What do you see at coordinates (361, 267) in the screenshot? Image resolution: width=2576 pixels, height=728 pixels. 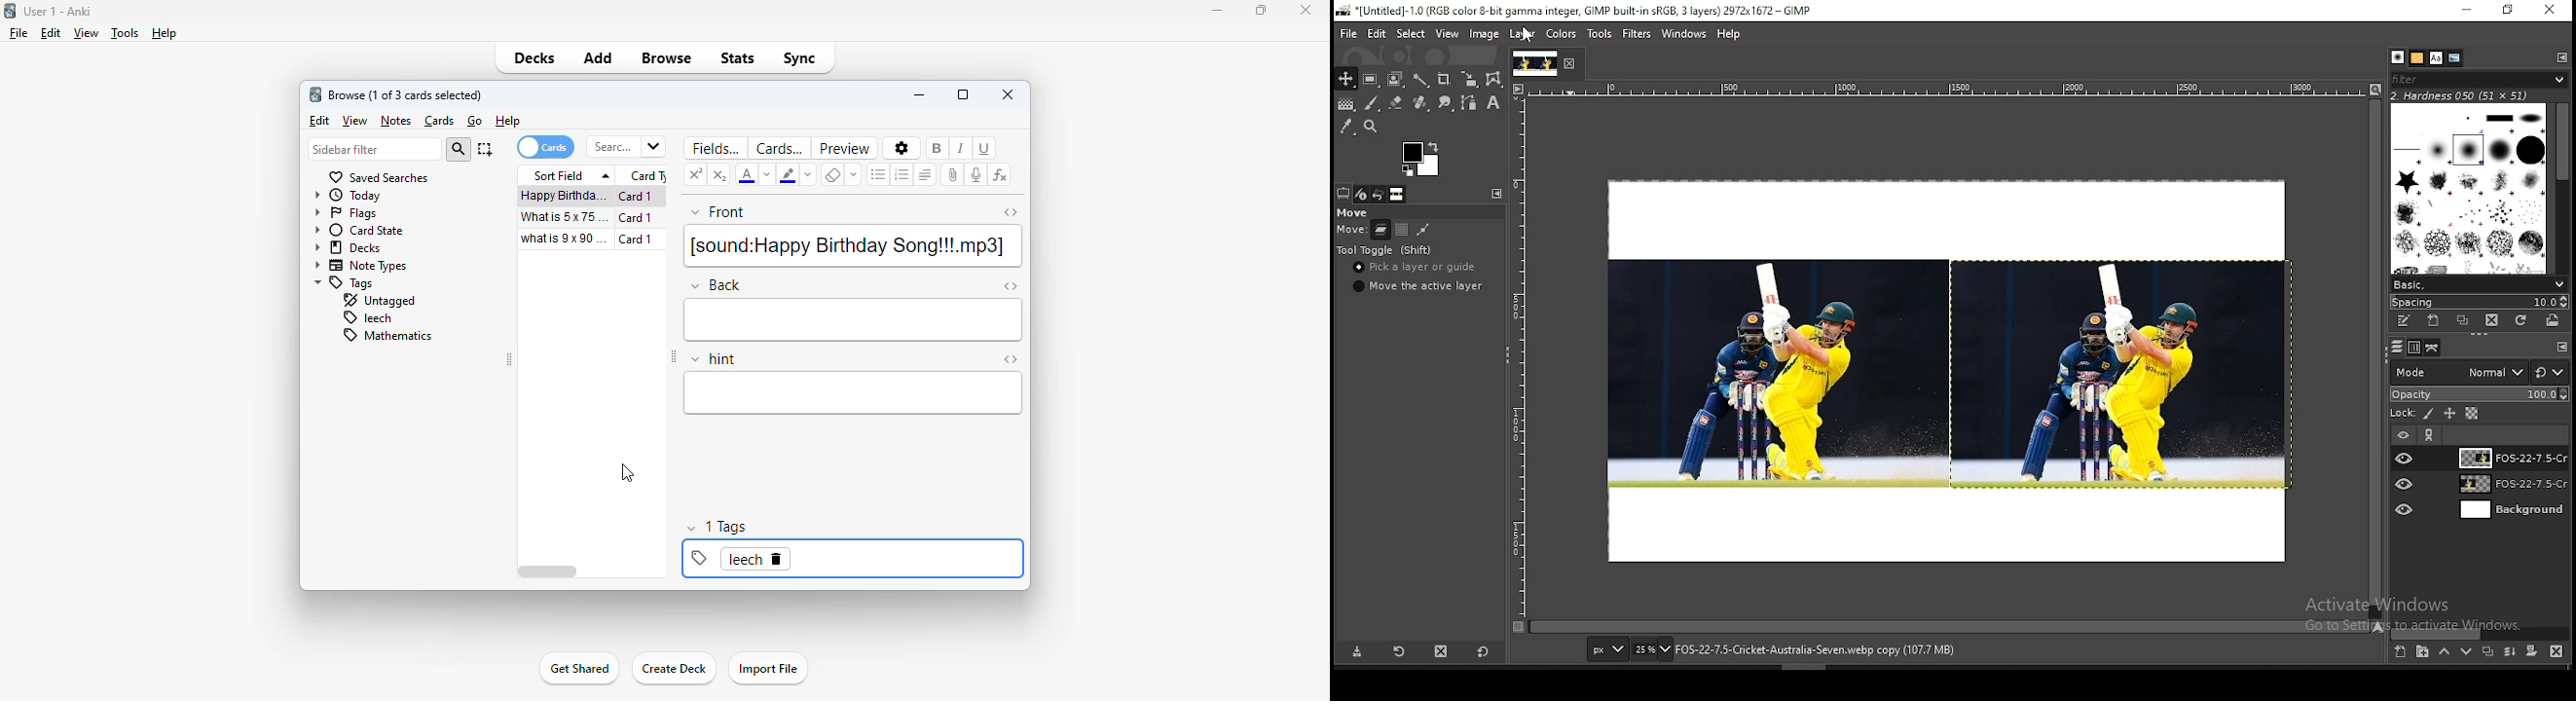 I see `note types` at bounding box center [361, 267].